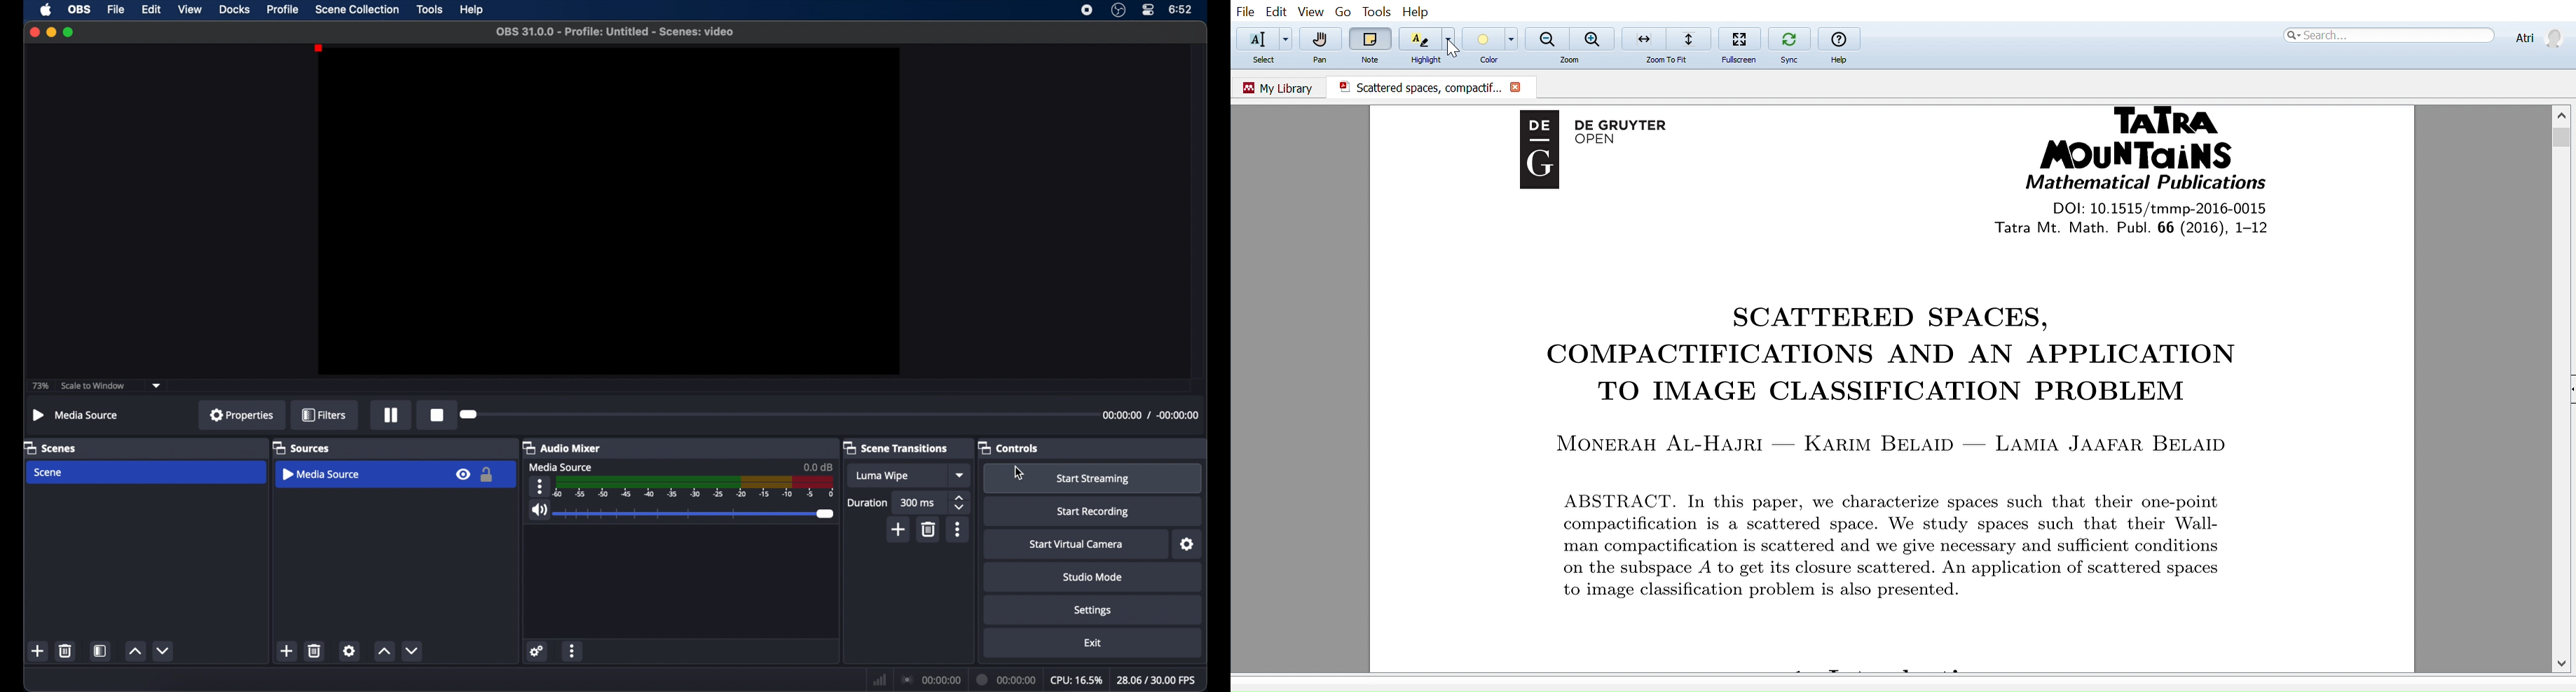  I want to click on View, so click(1312, 13).